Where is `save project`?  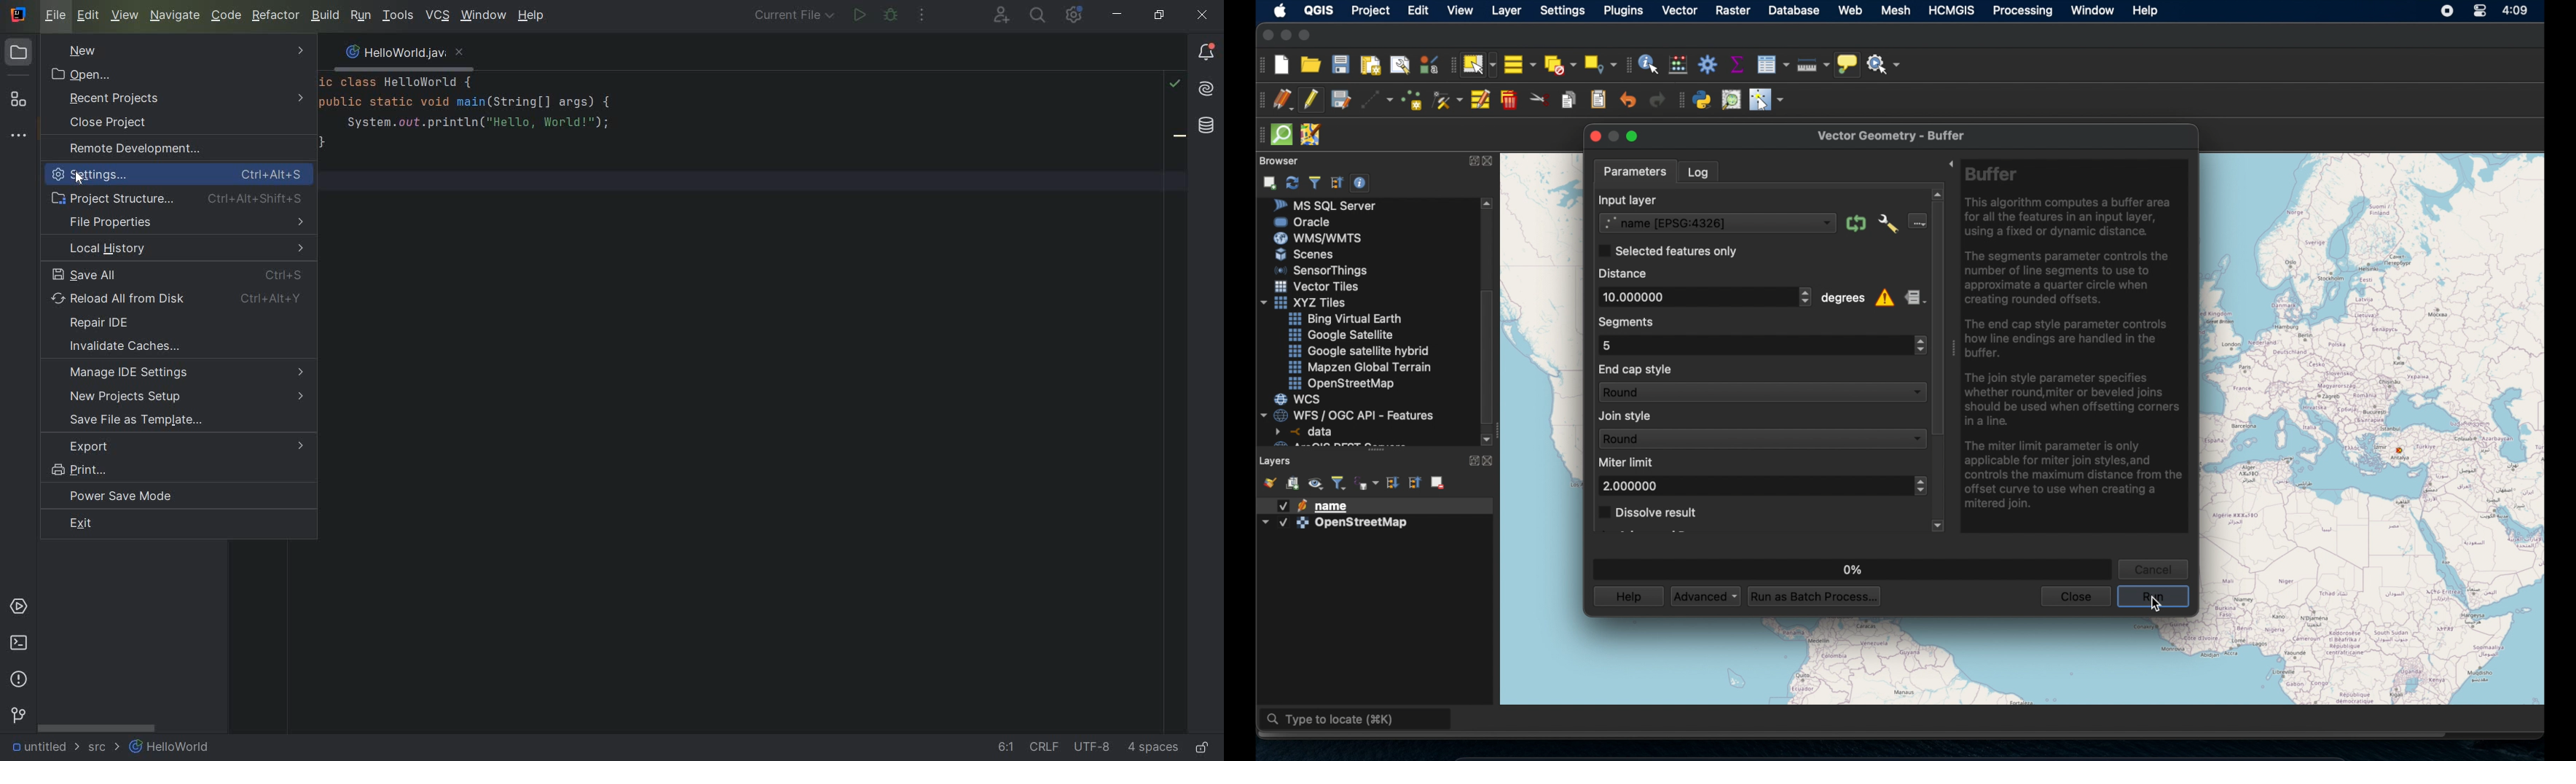 save project is located at coordinates (1341, 66).